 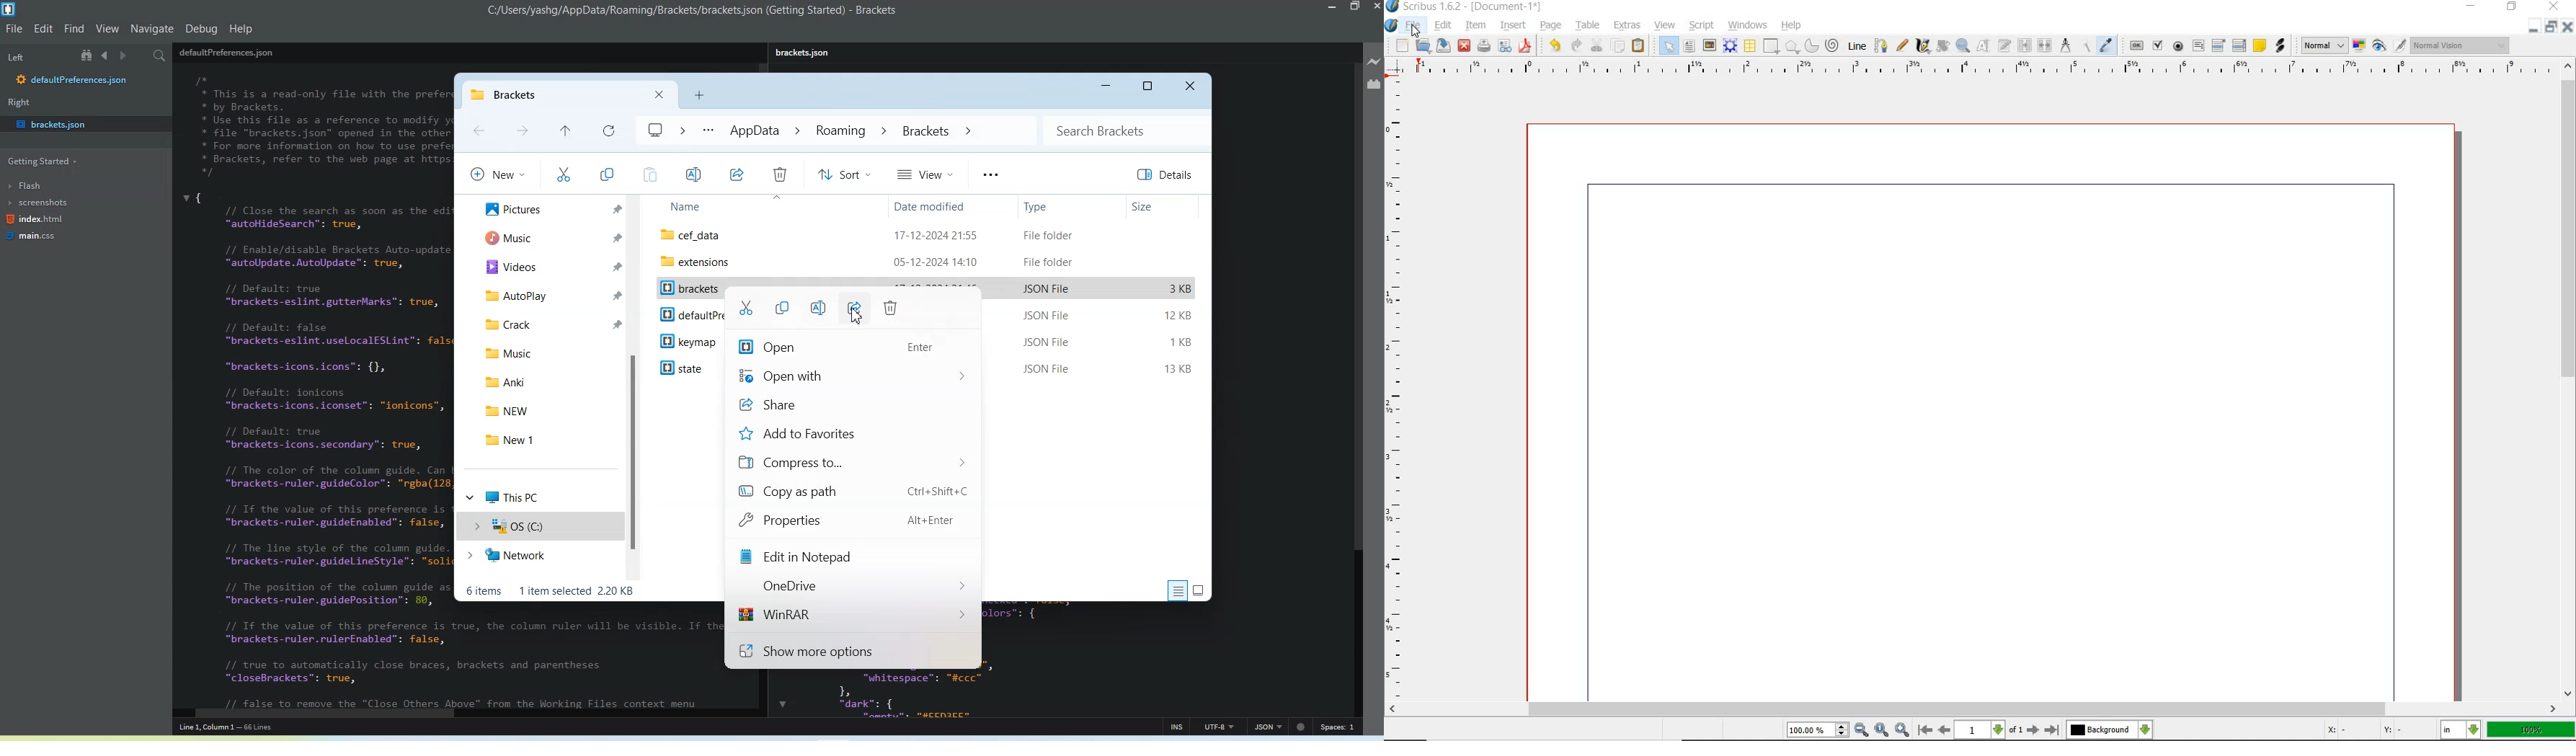 What do you see at coordinates (1924, 47) in the screenshot?
I see `calligraphic line` at bounding box center [1924, 47].